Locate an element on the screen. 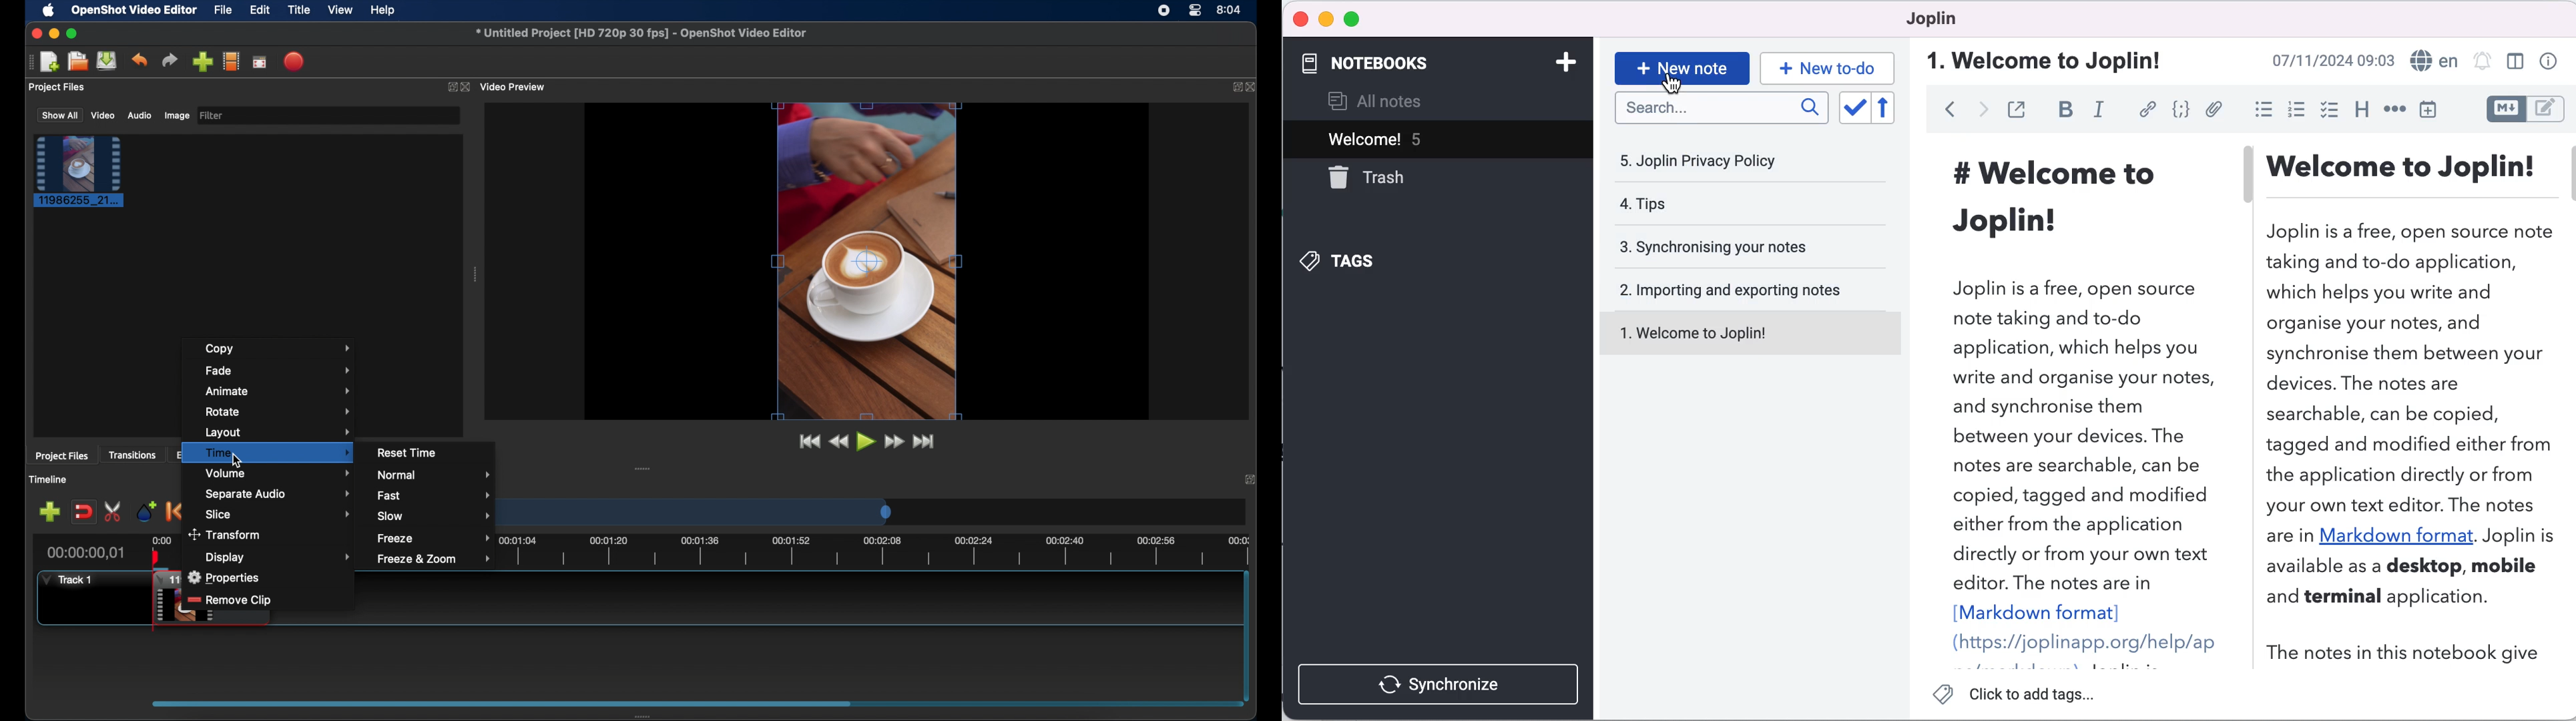  redo is located at coordinates (170, 59).